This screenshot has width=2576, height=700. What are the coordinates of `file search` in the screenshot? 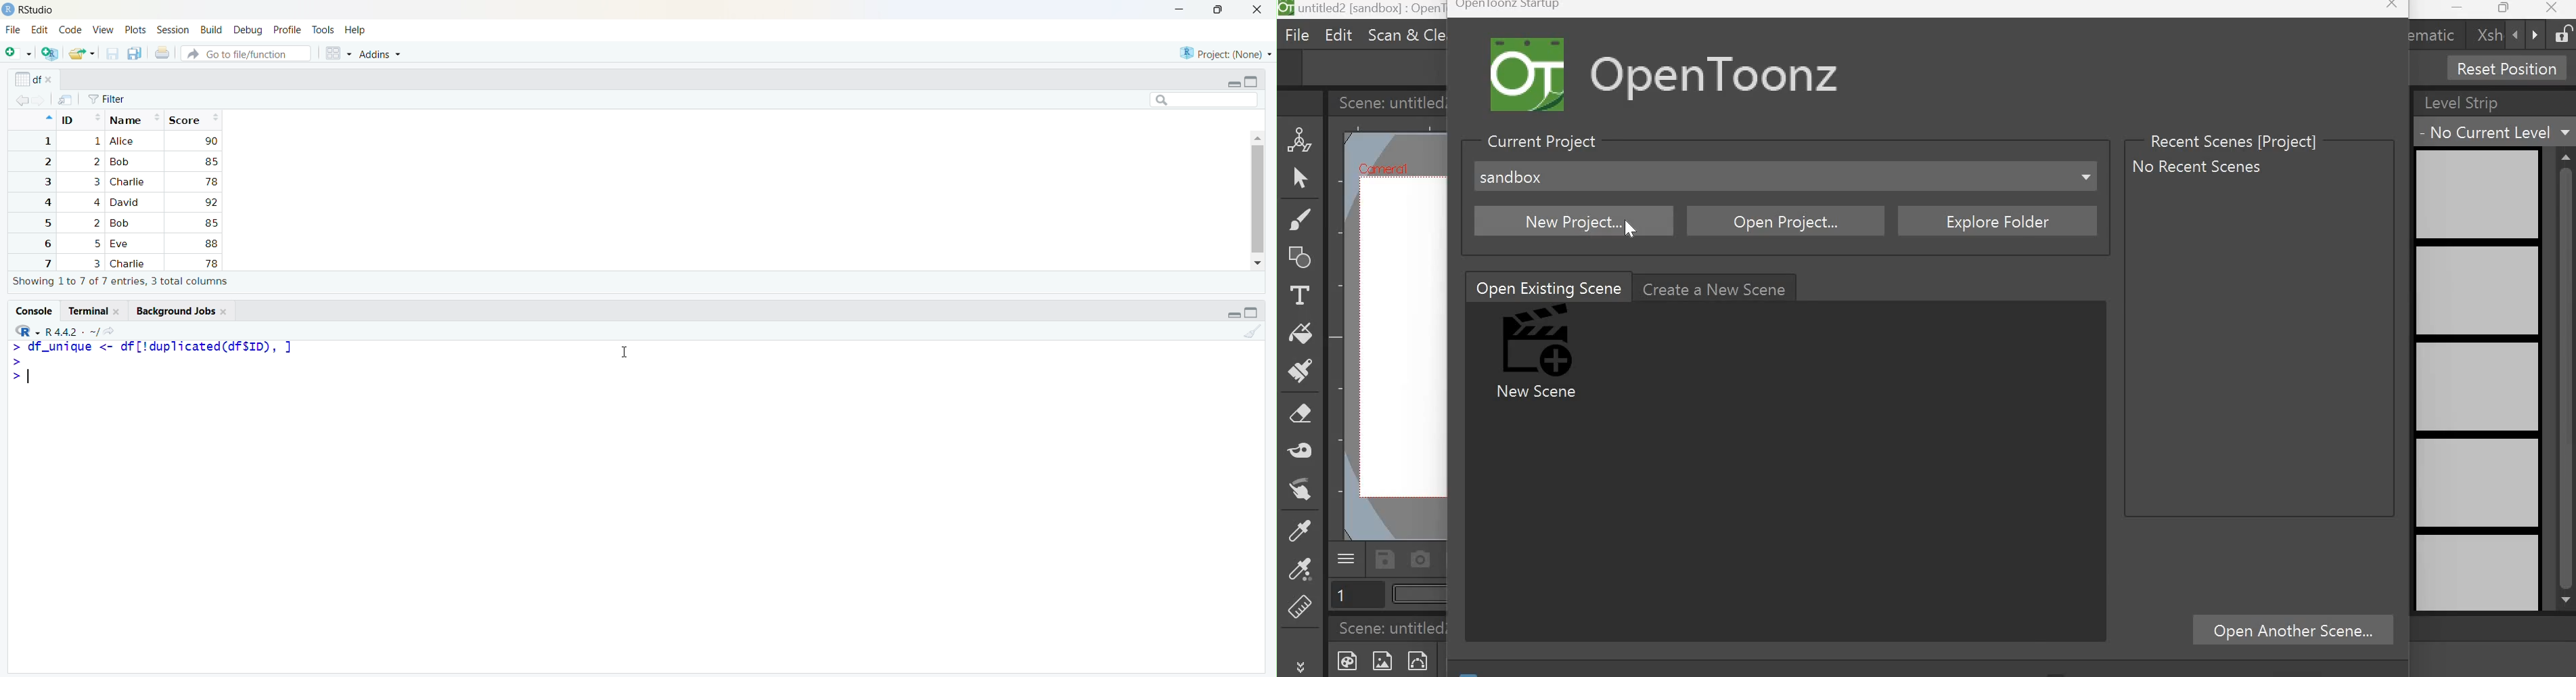 It's located at (248, 53).